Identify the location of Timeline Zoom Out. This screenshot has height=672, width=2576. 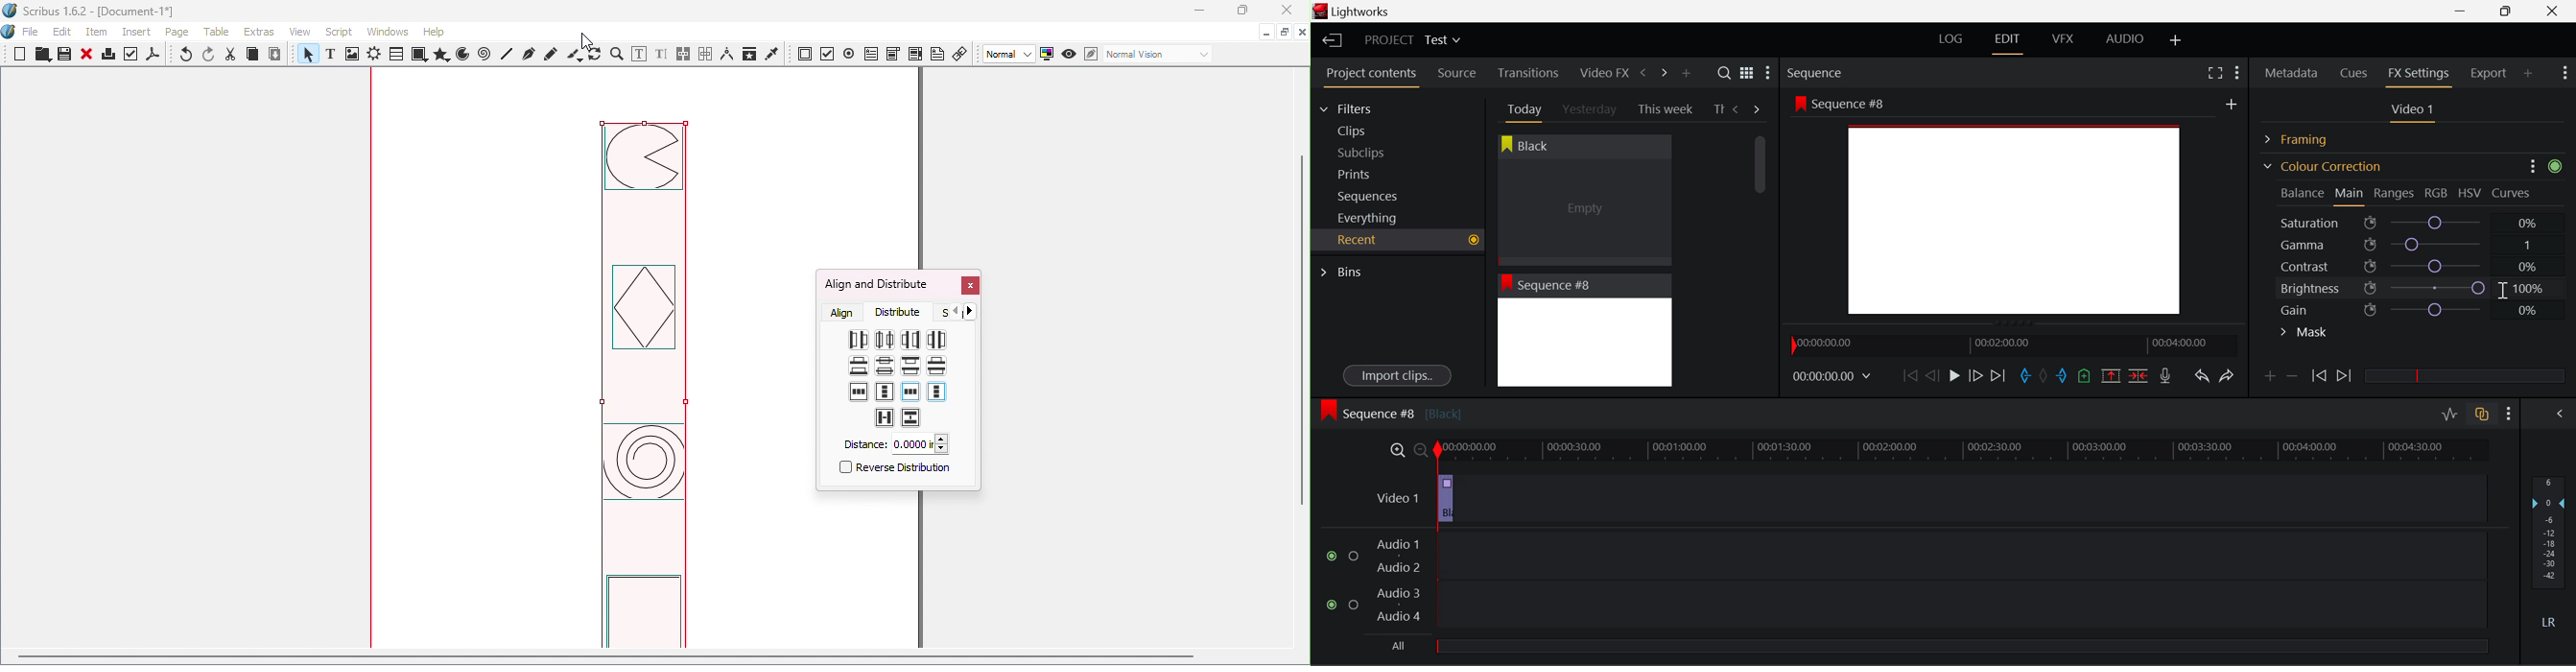
(1420, 450).